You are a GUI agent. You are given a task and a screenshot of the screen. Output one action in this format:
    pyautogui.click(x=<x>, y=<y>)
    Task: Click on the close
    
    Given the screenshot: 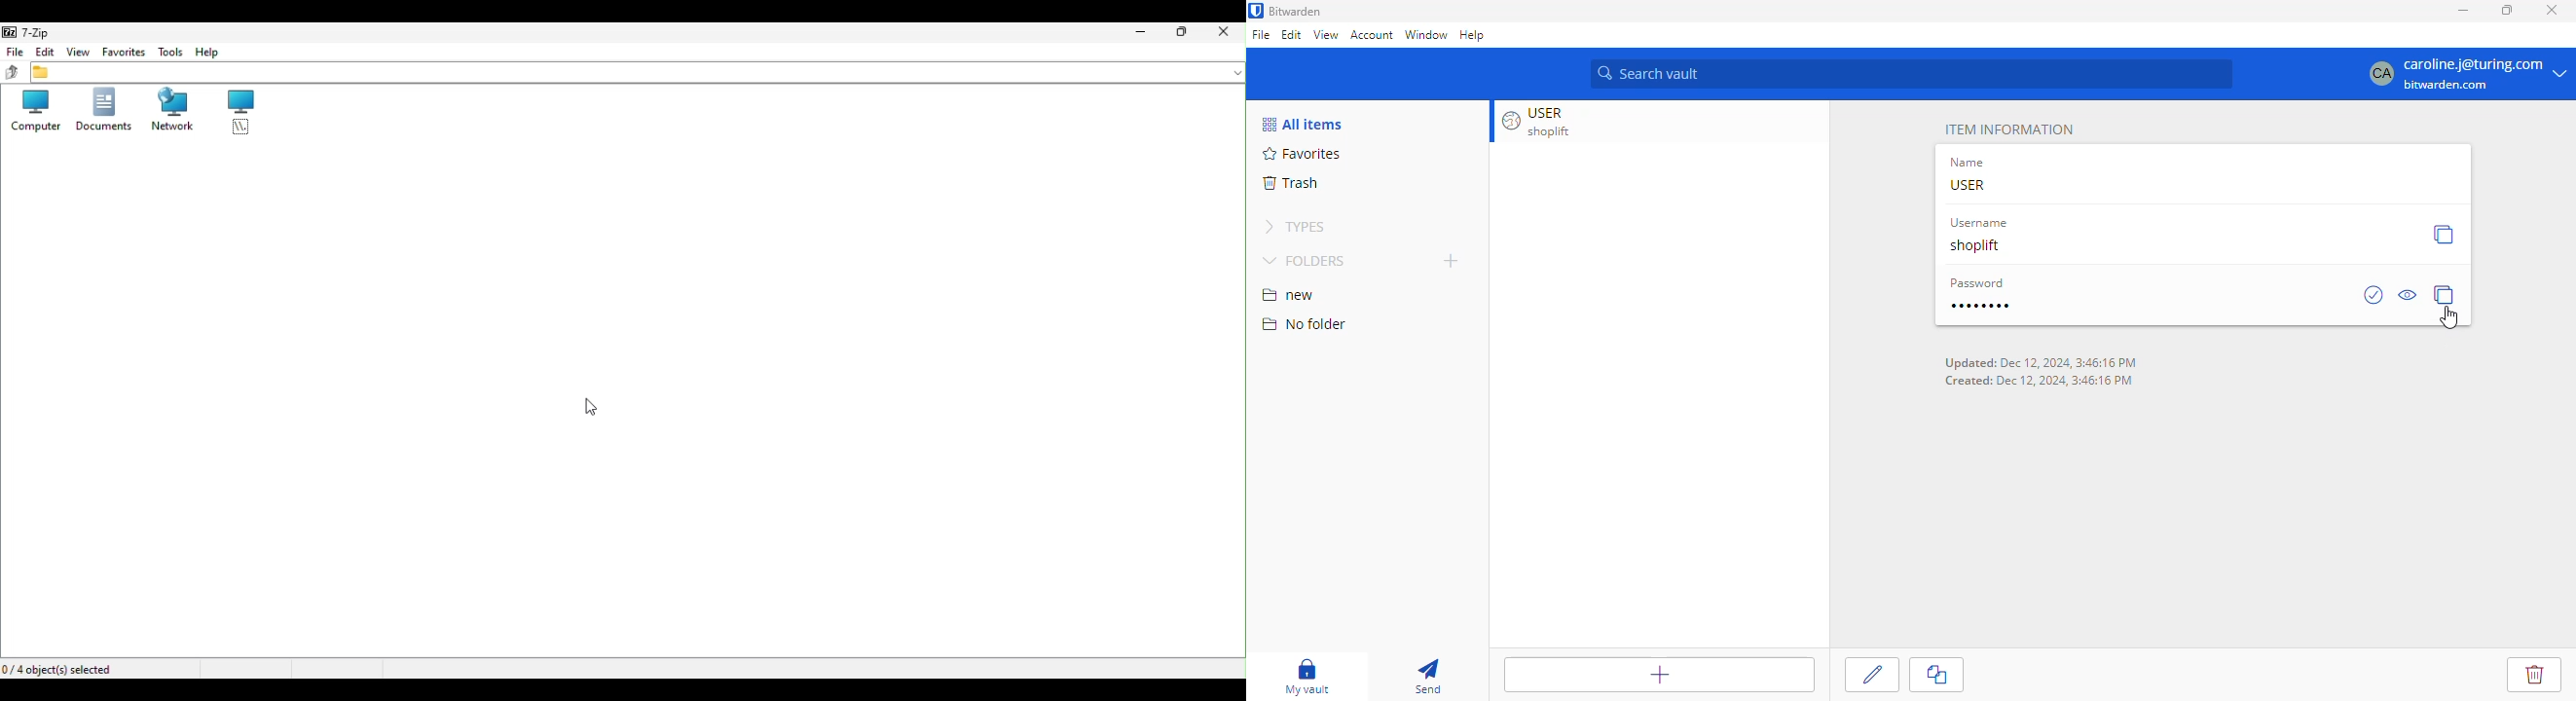 What is the action you would take?
    pyautogui.click(x=1227, y=32)
    